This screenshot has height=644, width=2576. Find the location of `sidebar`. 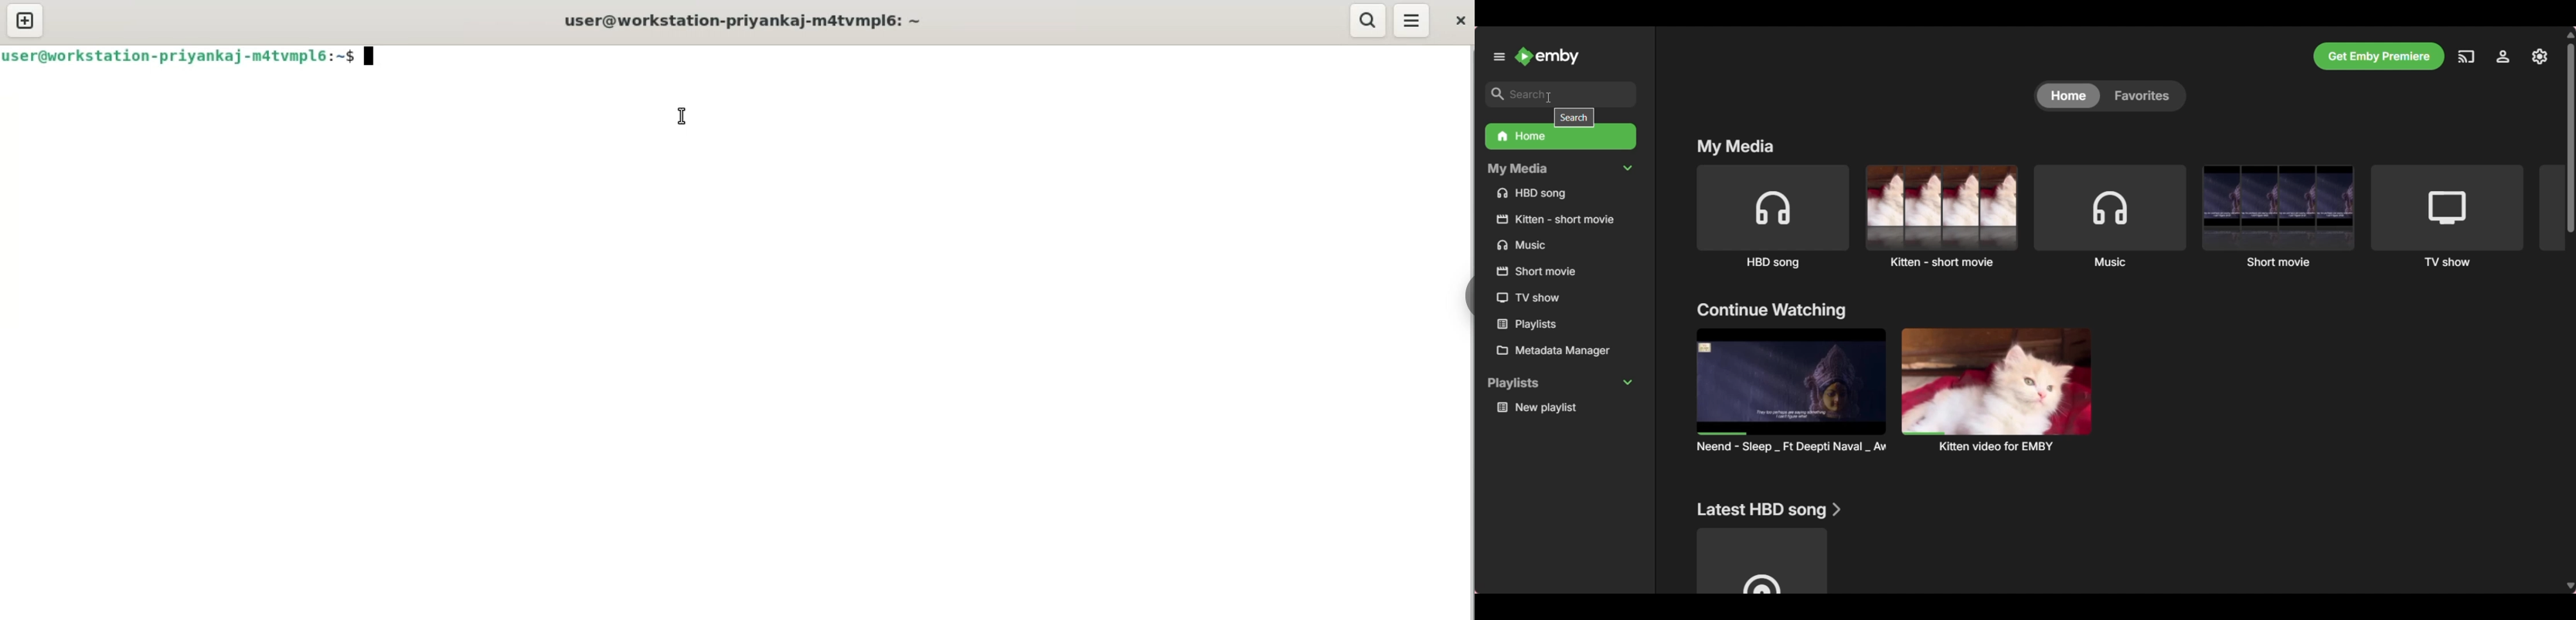

sidebar is located at coordinates (1465, 297).